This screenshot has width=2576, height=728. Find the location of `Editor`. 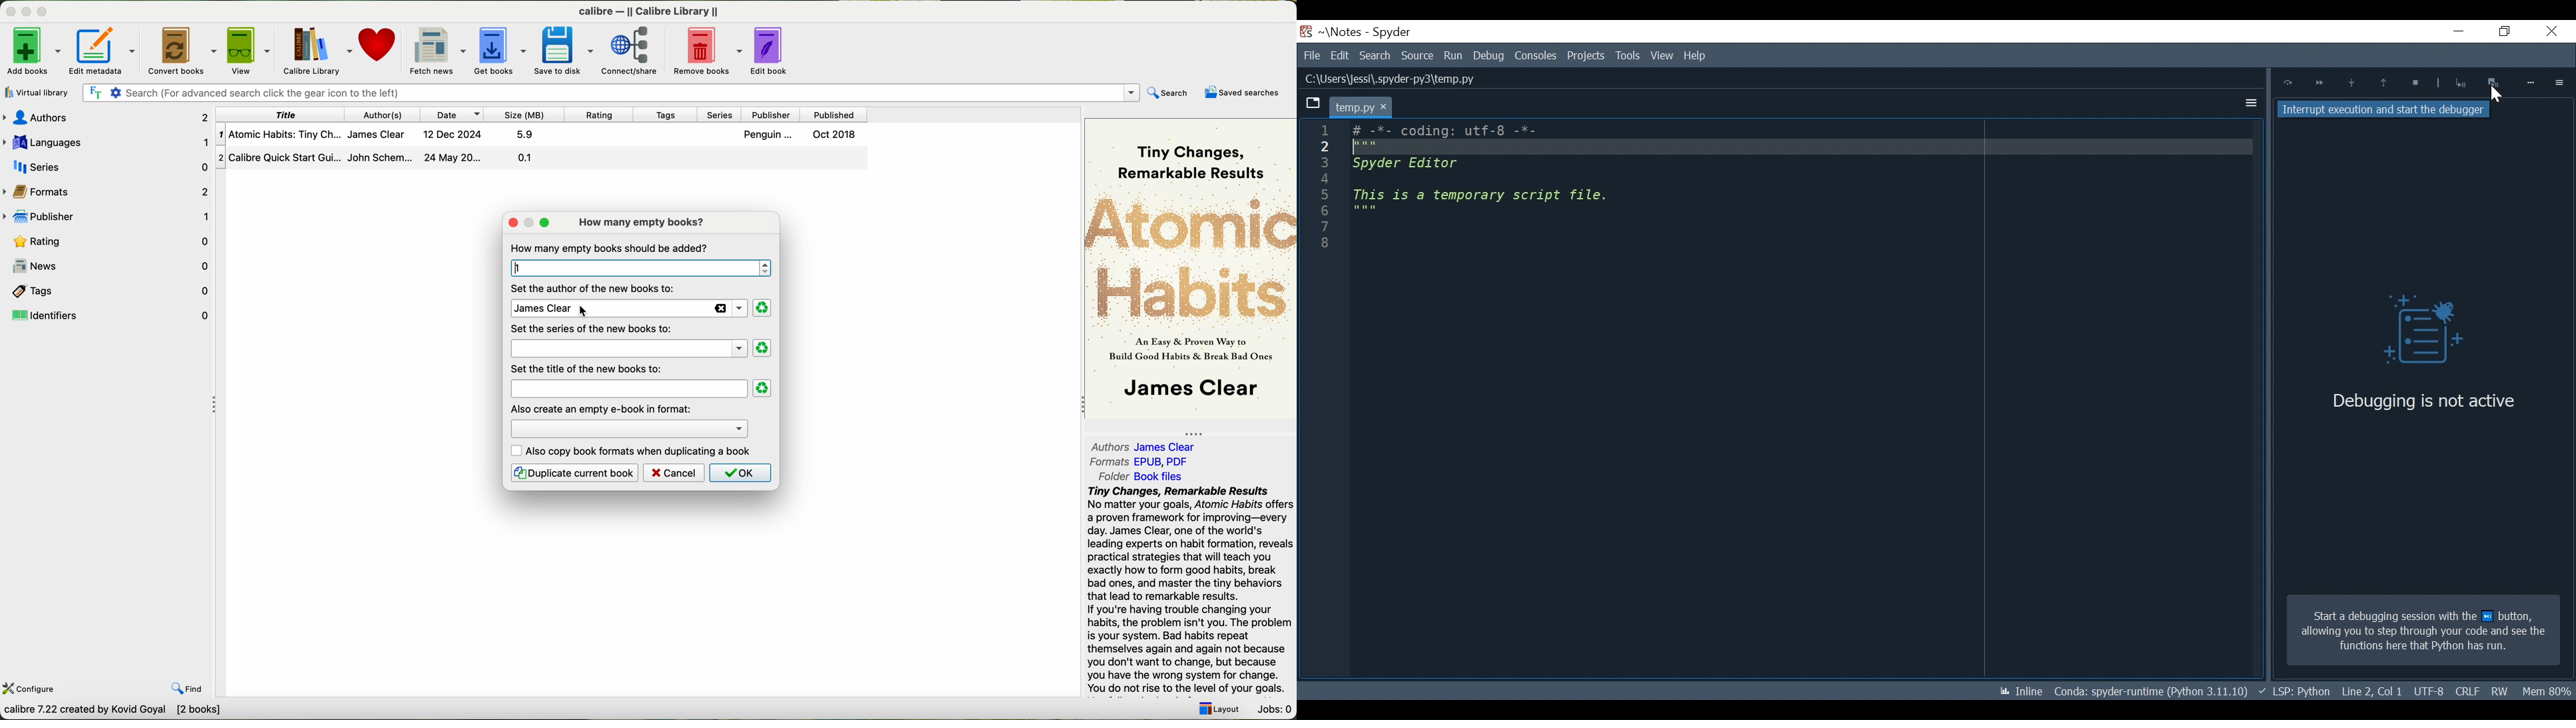

Editor is located at coordinates (1493, 171).